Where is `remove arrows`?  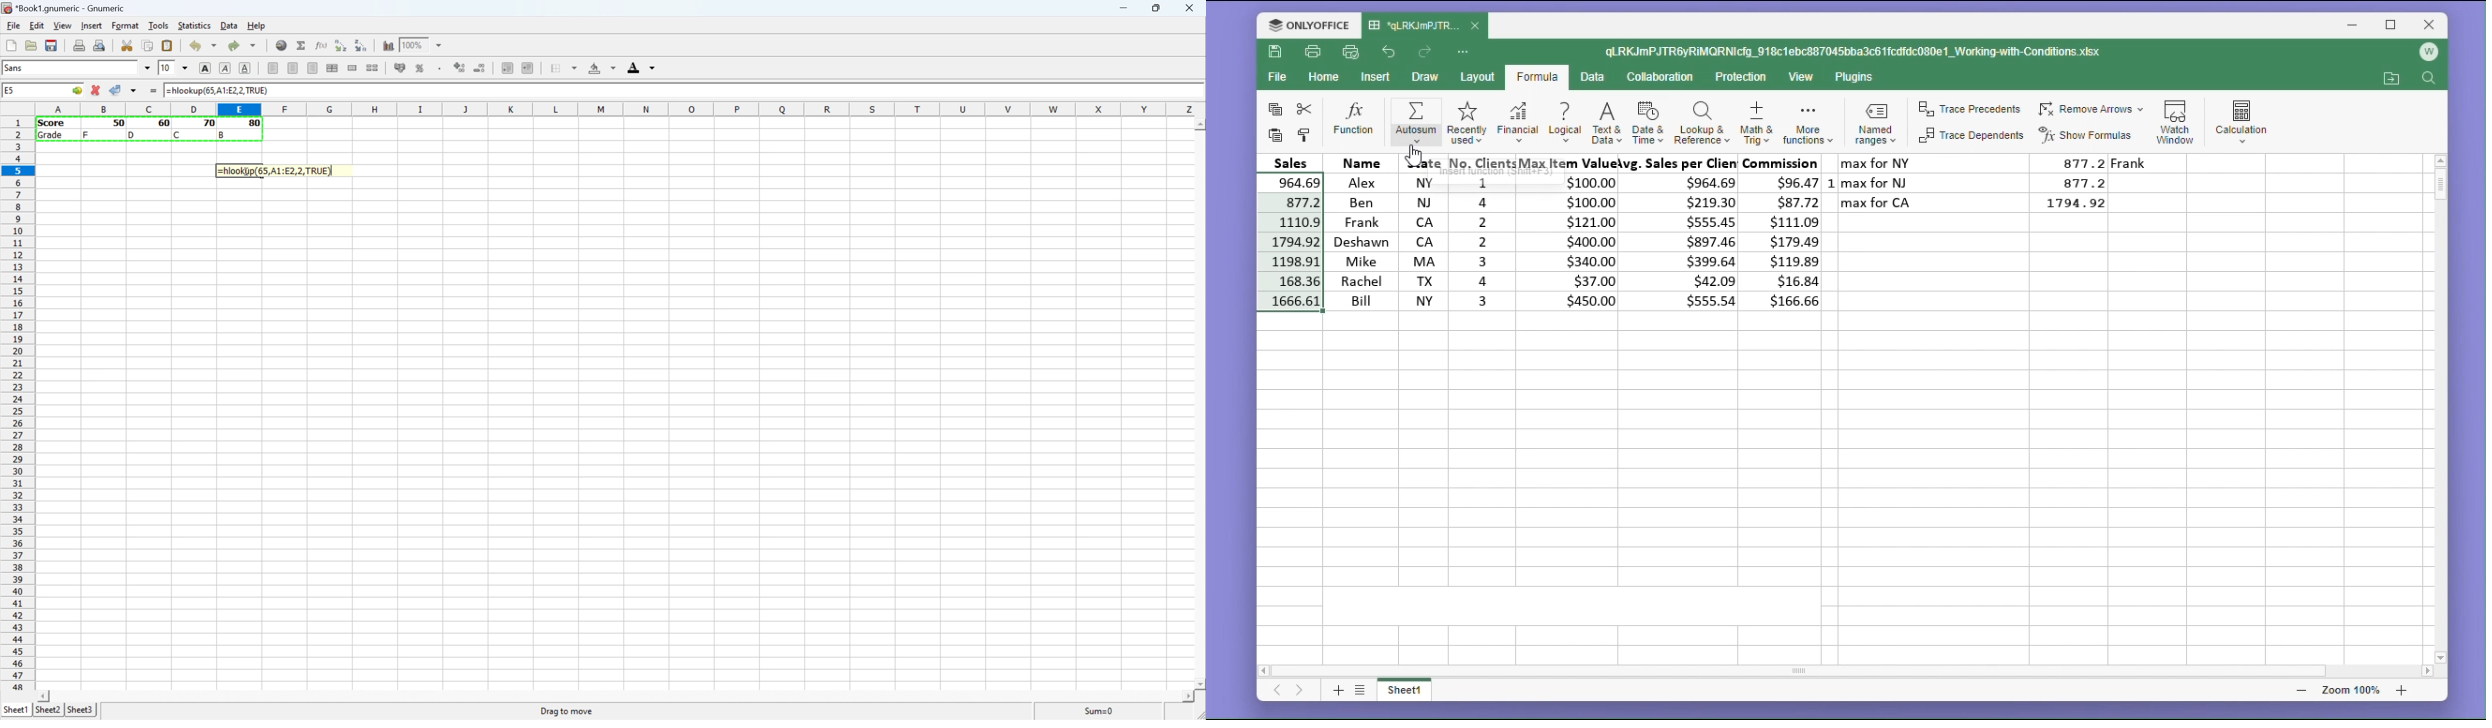
remove arrows is located at coordinates (2091, 106).